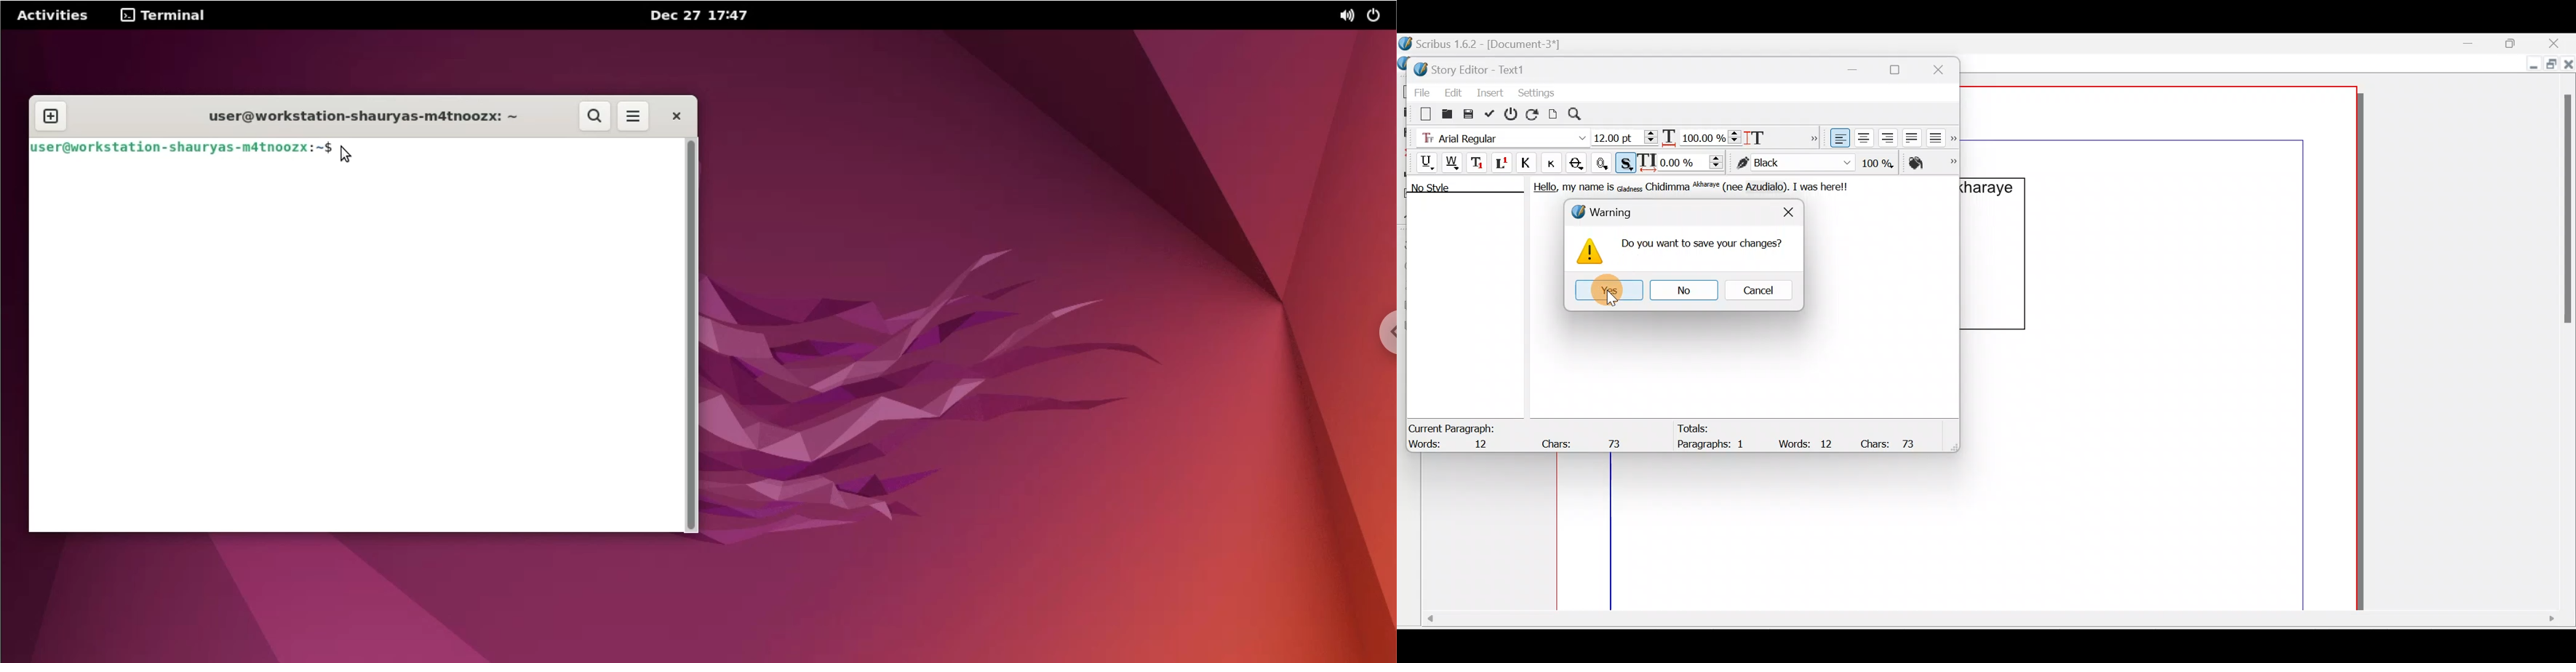 This screenshot has height=672, width=2576. I want to click on Current Paragraph:, so click(1453, 427).